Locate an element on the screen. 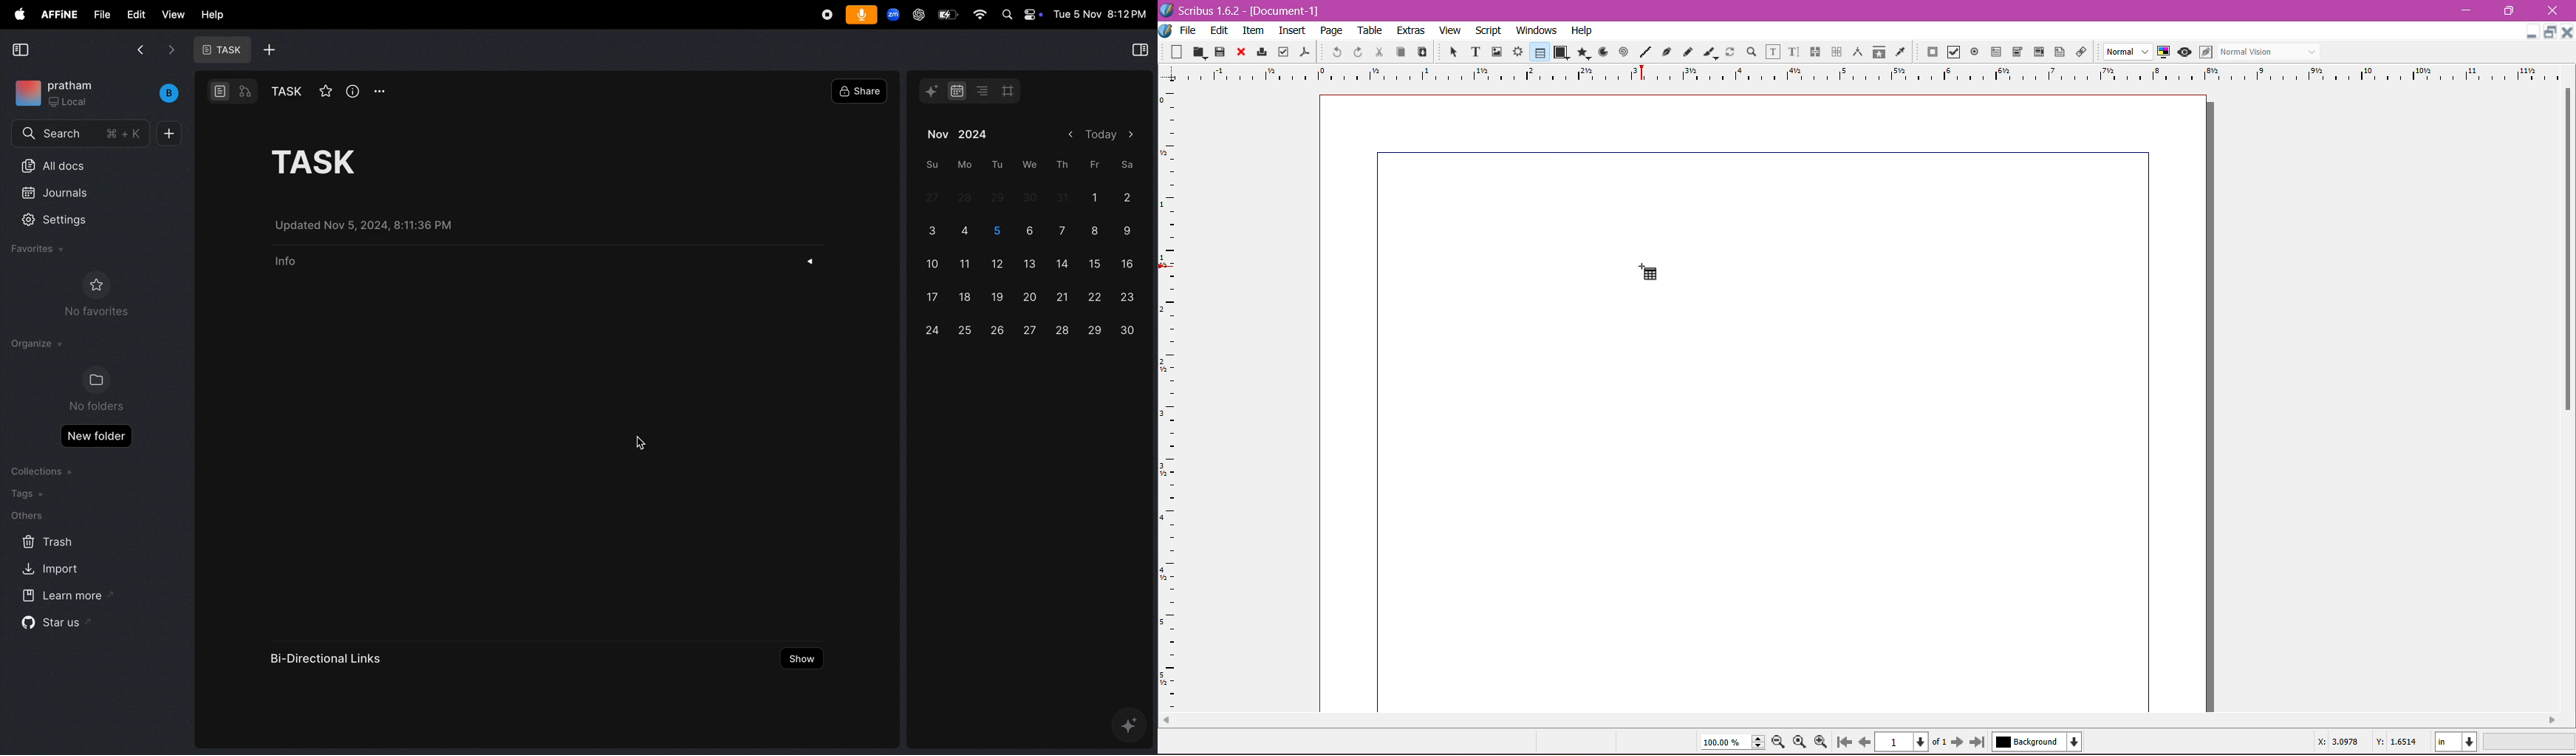  Y: 1.6514 is located at coordinates (2396, 744).